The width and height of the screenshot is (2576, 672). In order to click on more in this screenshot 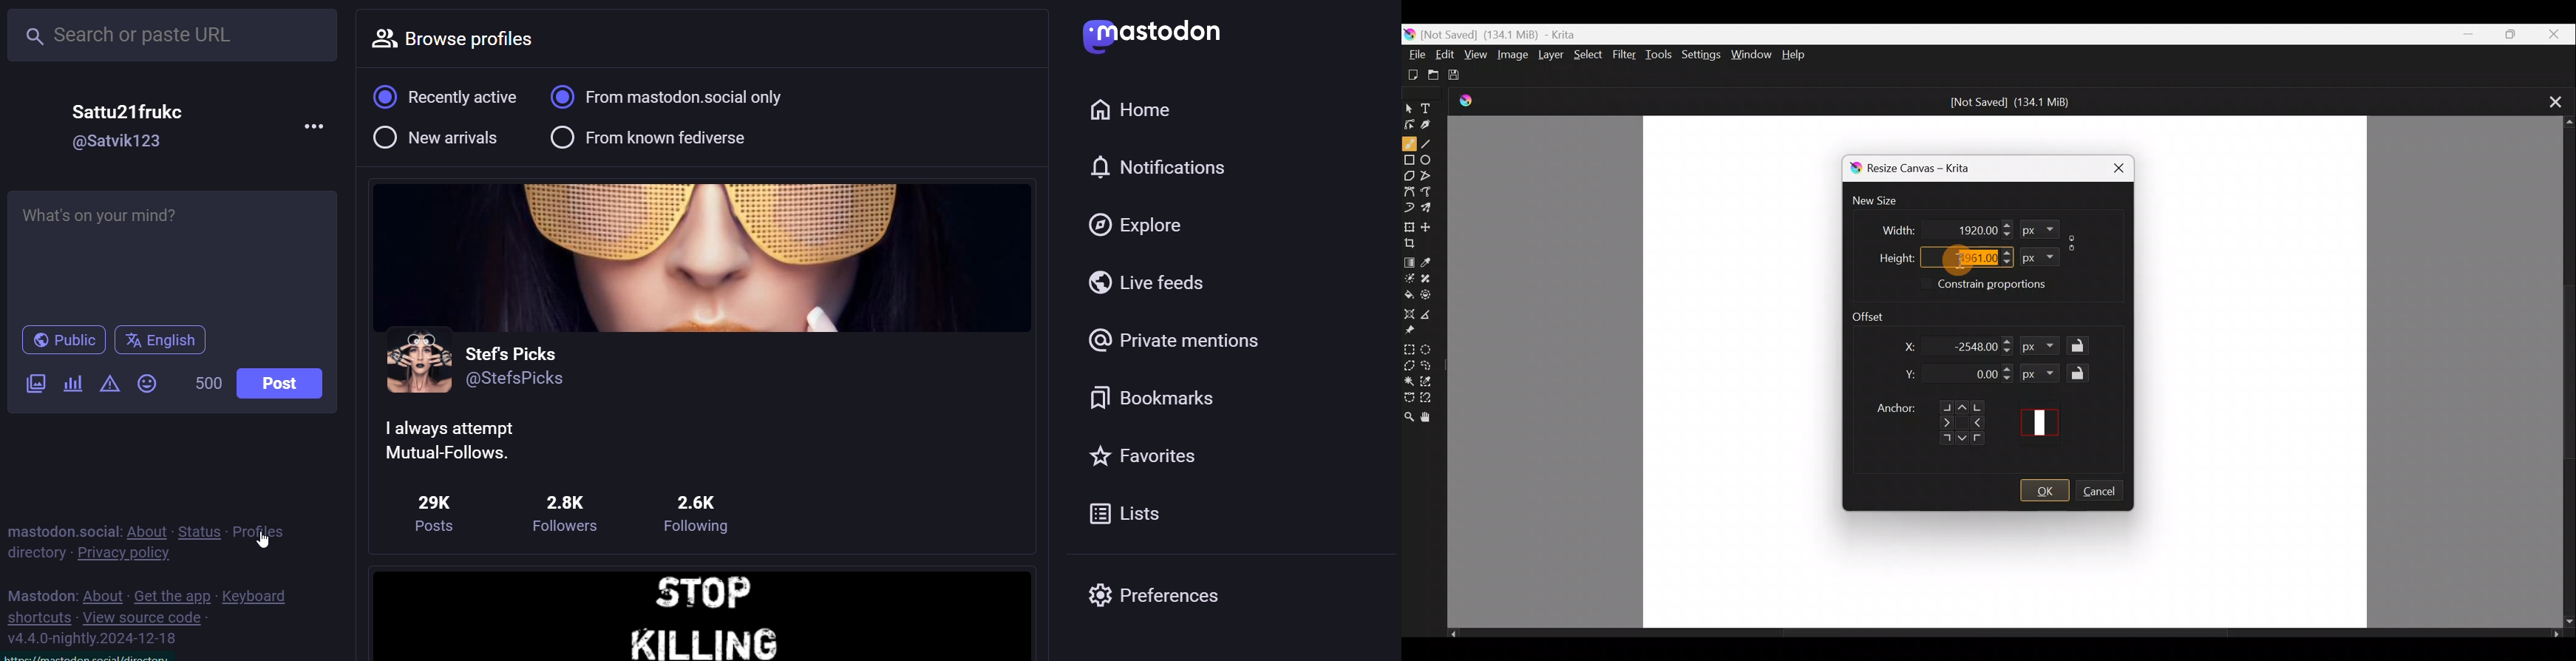, I will do `click(313, 130)`.